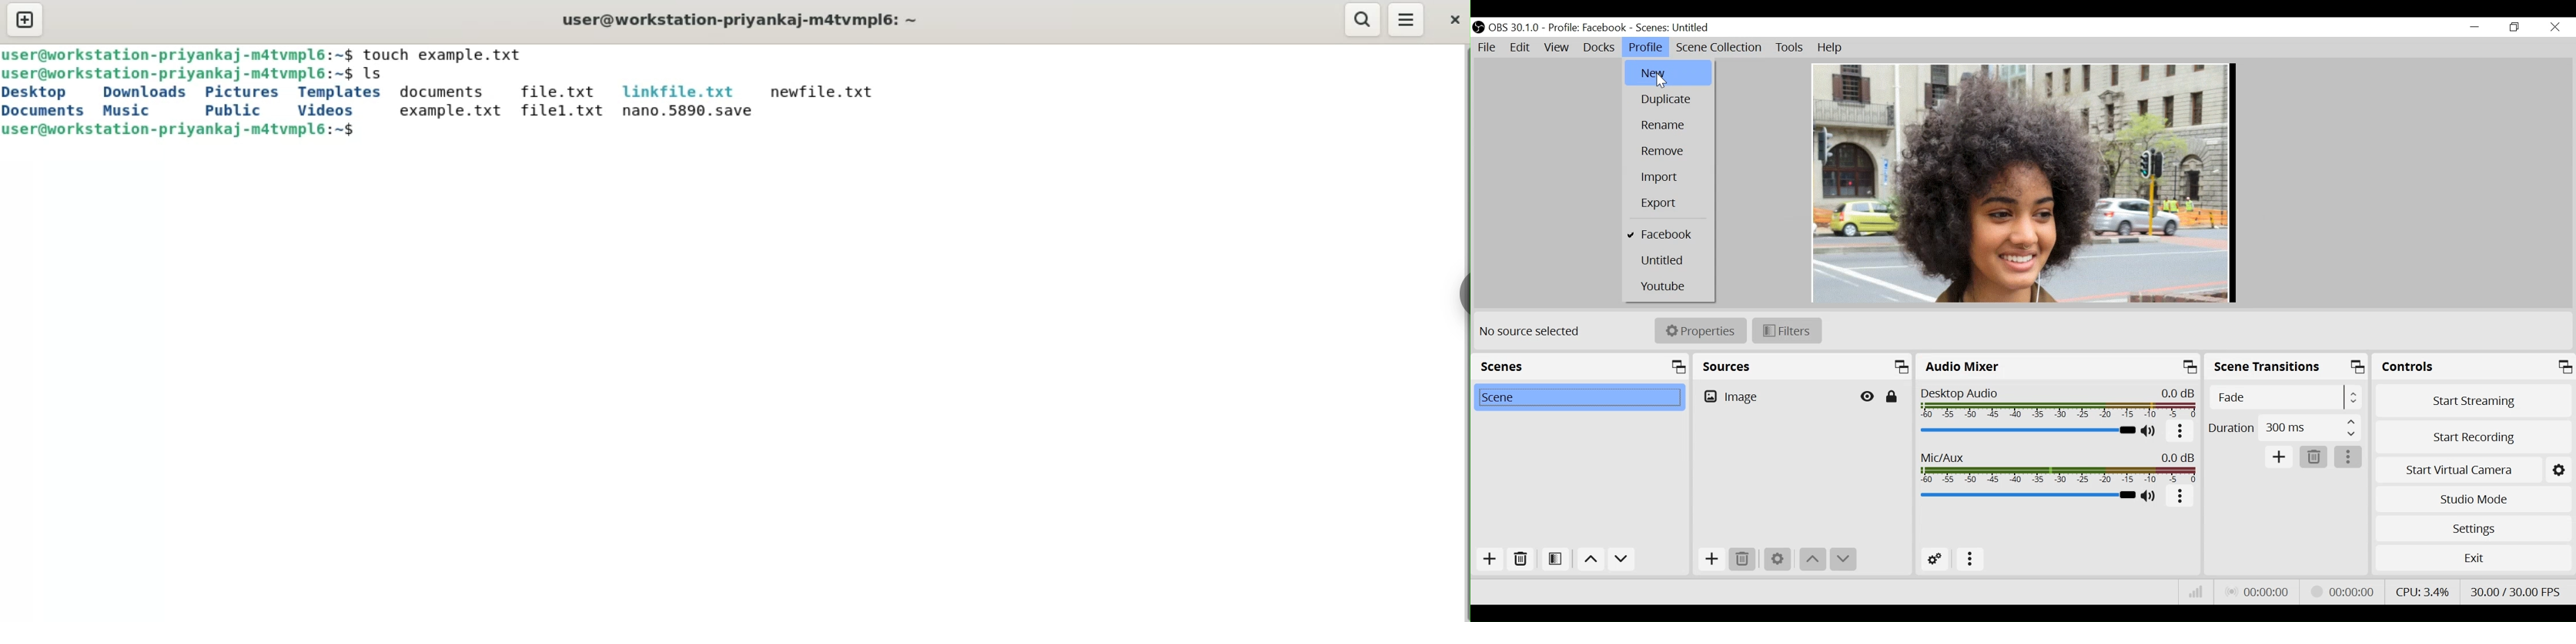  Describe the element at coordinates (131, 111) in the screenshot. I see `music` at that location.